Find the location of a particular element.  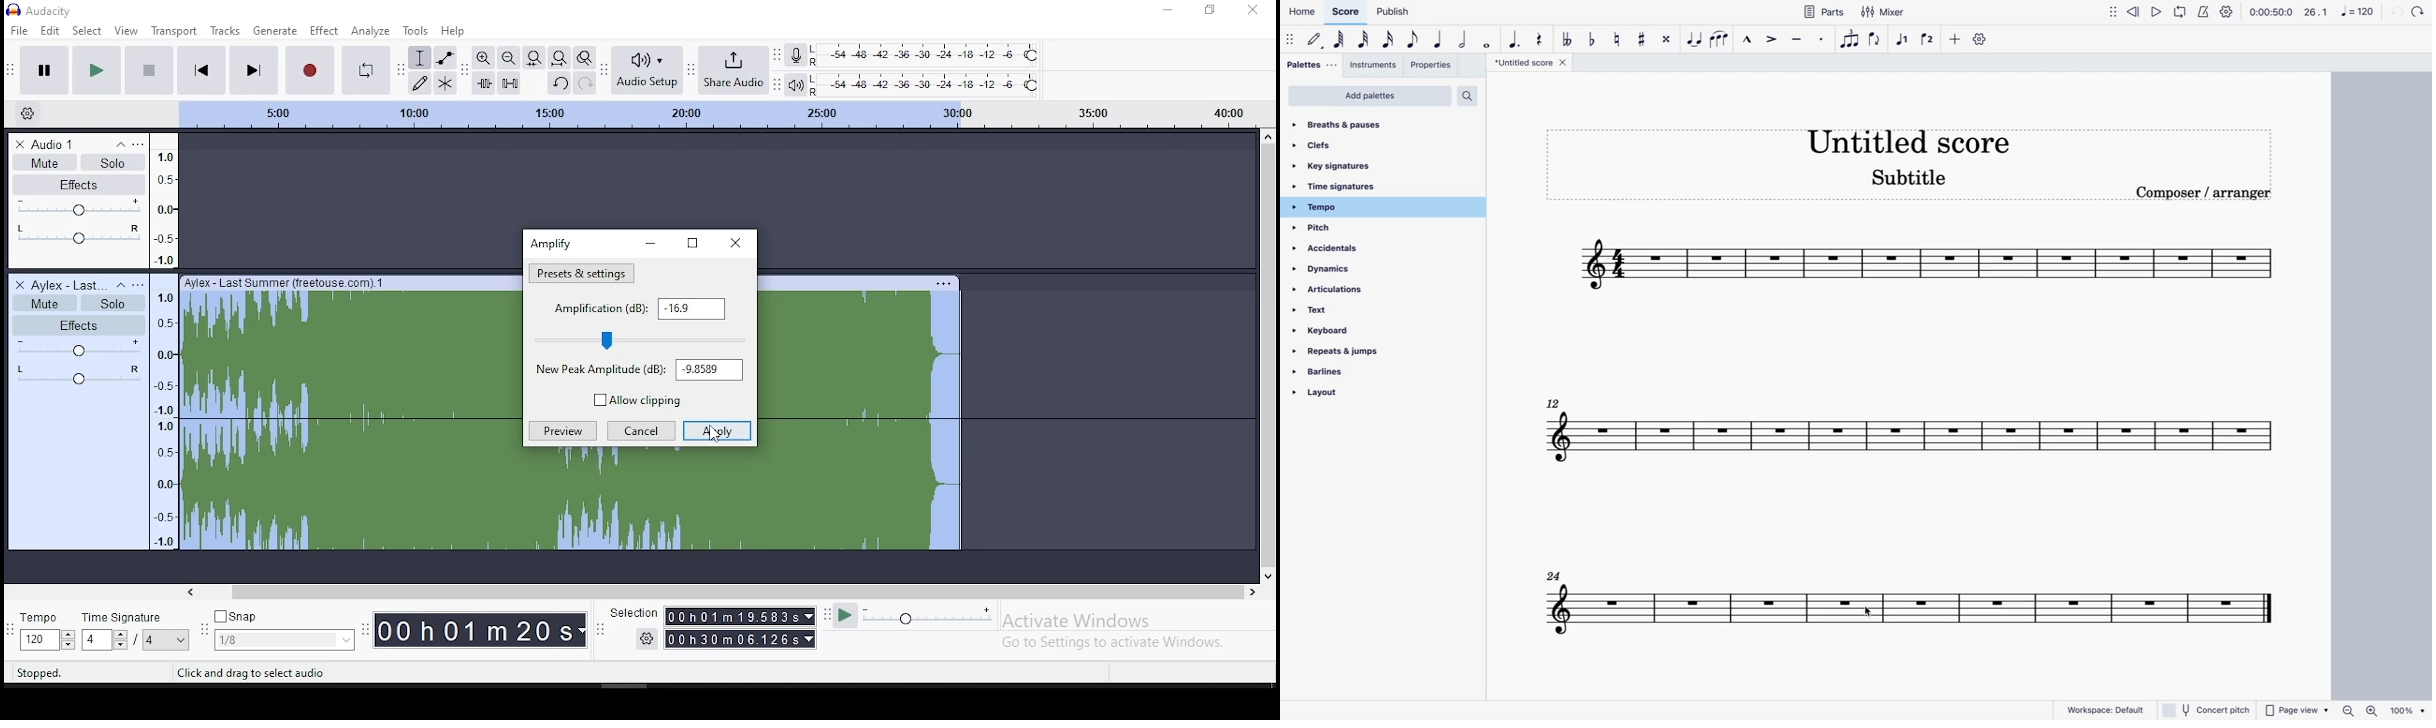

restore is located at coordinates (1209, 11).